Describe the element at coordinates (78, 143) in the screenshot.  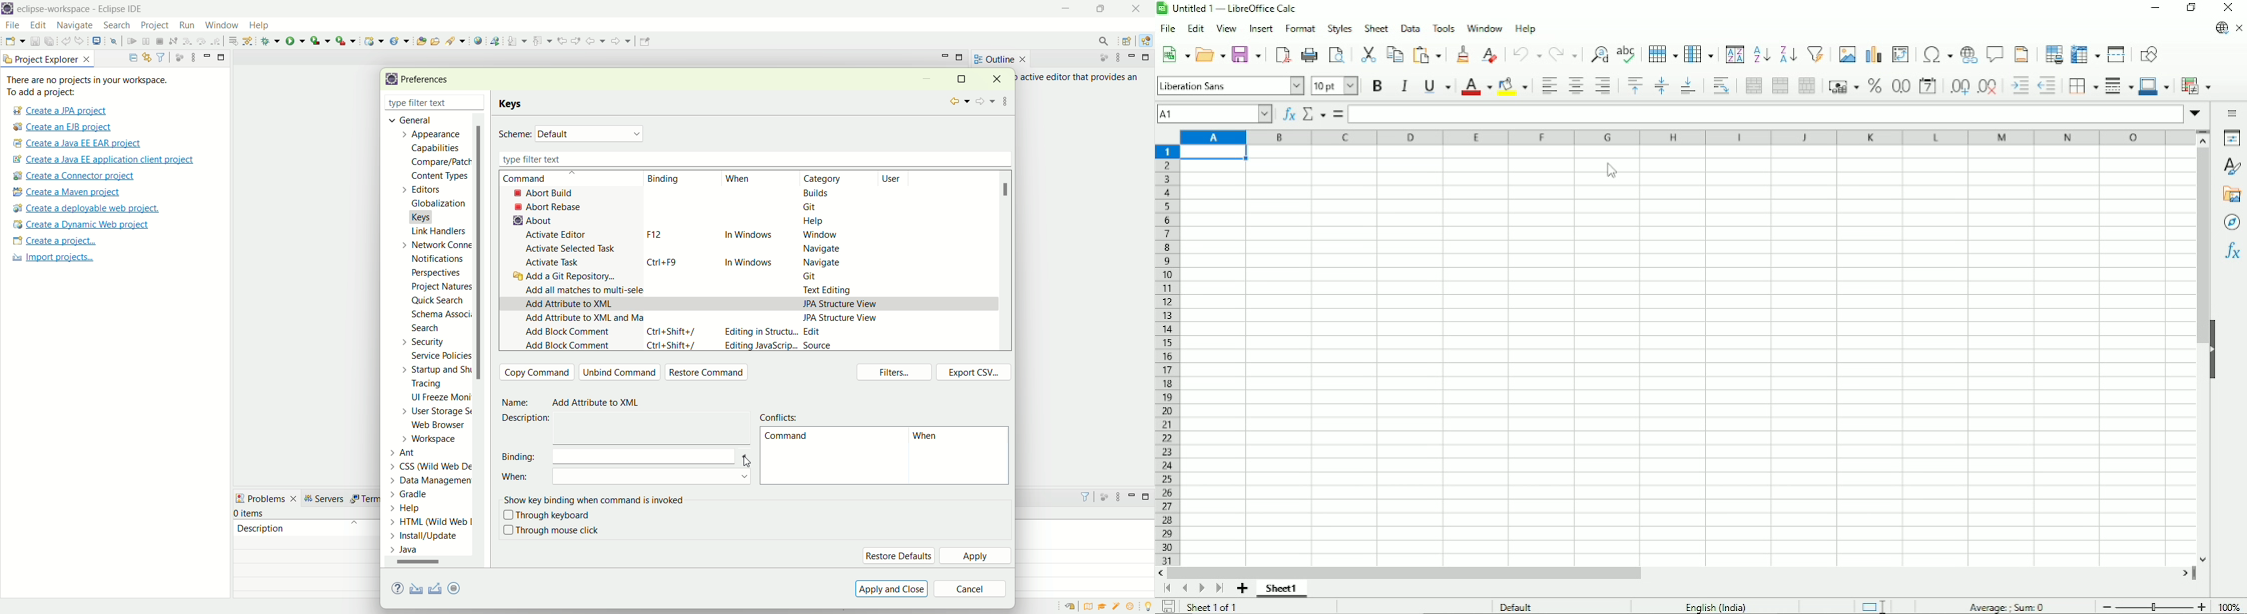
I see `create a Java EE EAR project` at that location.